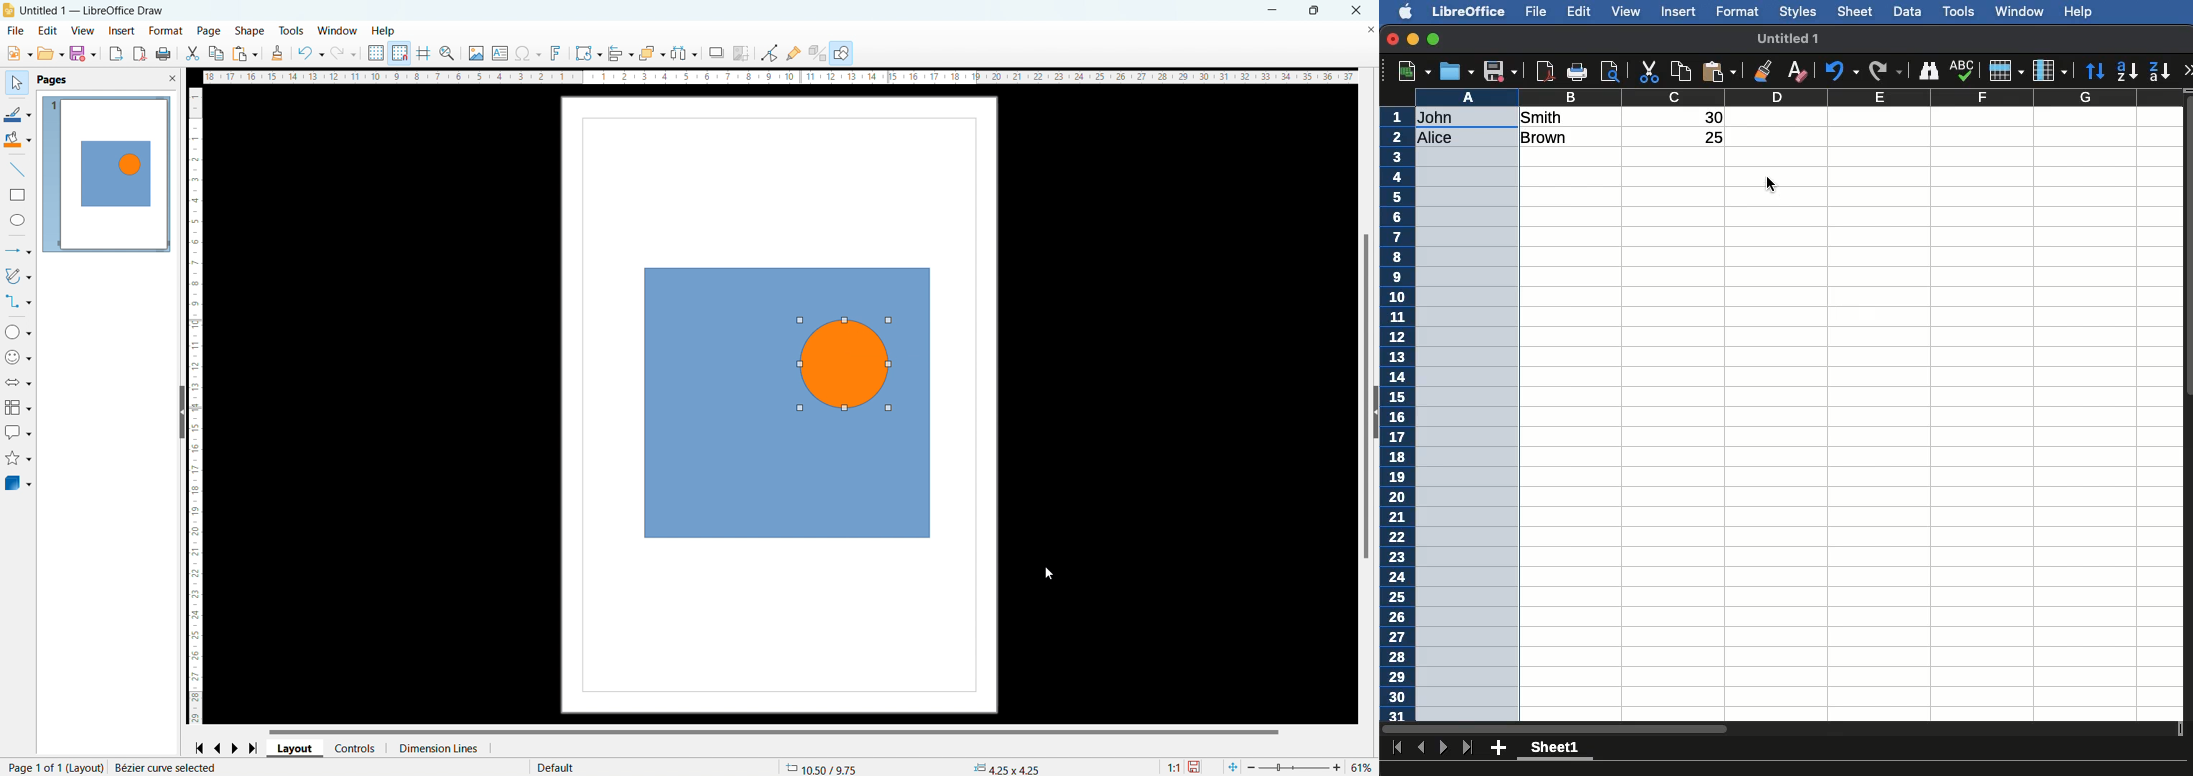 The width and height of the screenshot is (2212, 784). What do you see at coordinates (277, 52) in the screenshot?
I see `clone formatting` at bounding box center [277, 52].